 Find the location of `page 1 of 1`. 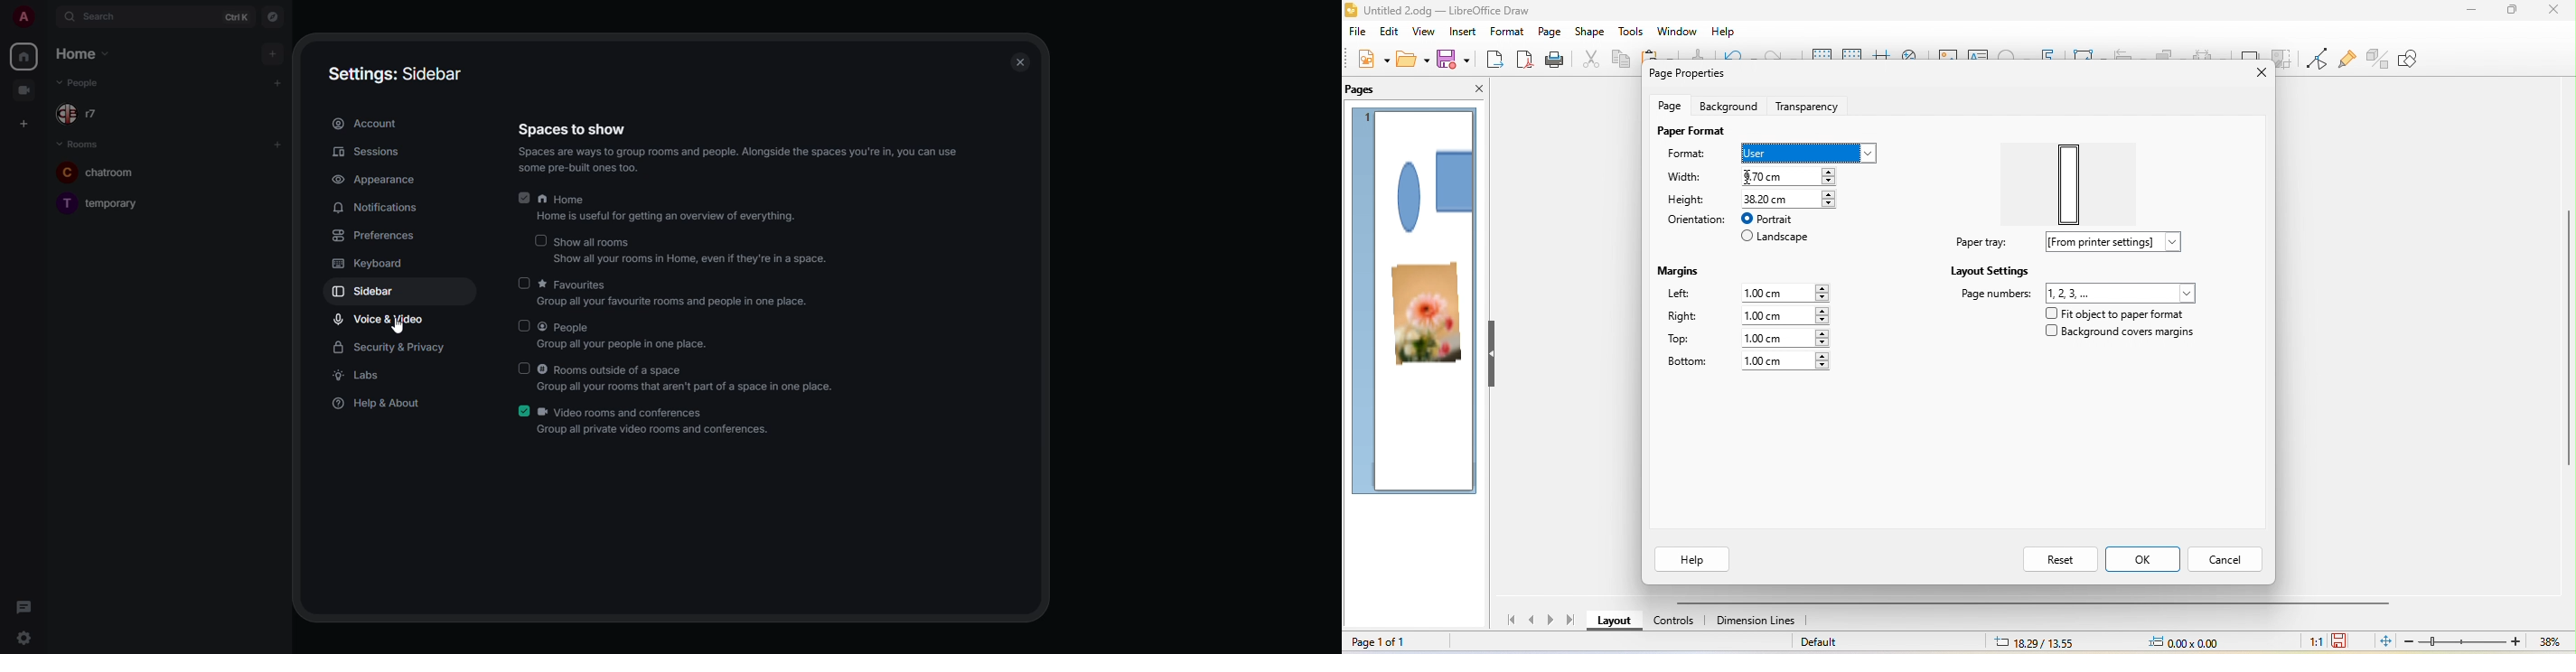

page 1 of 1 is located at coordinates (1394, 641).